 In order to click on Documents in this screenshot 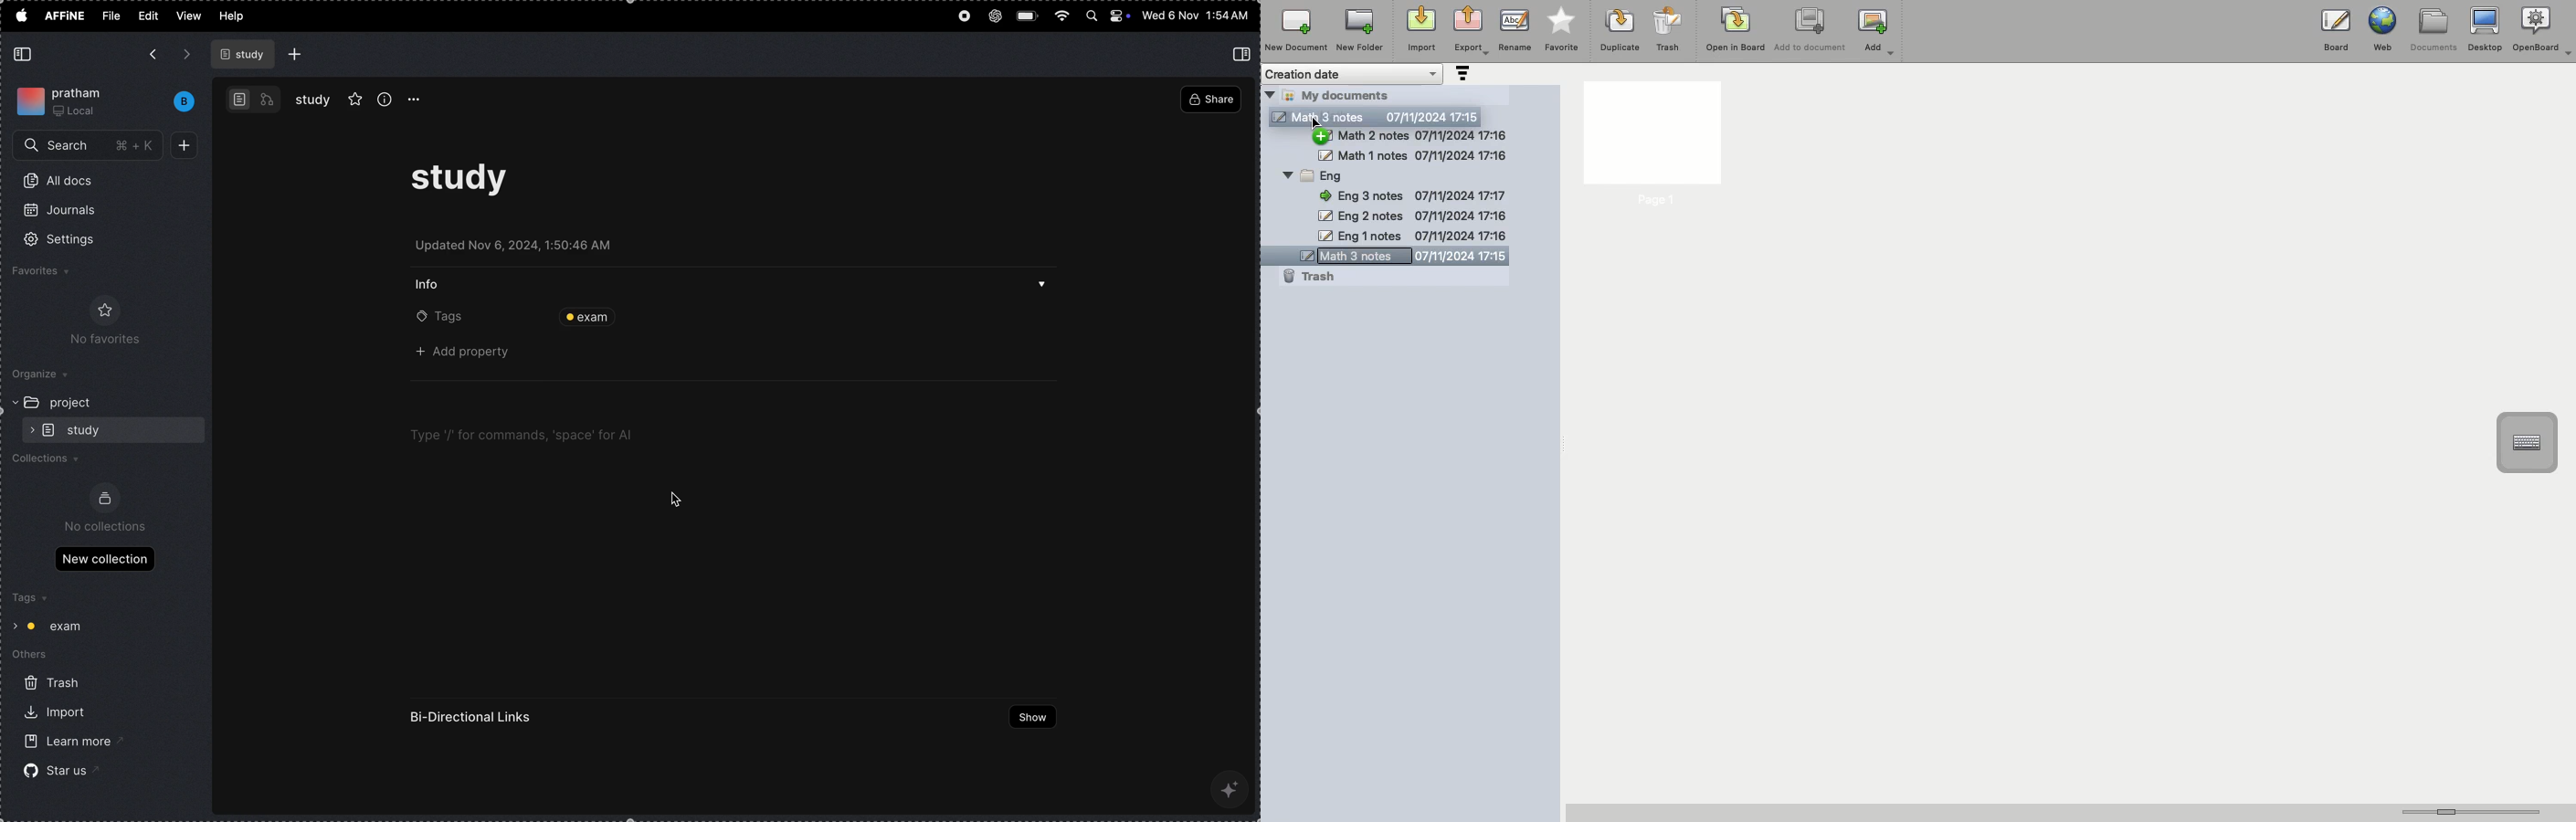, I will do `click(2433, 30)`.